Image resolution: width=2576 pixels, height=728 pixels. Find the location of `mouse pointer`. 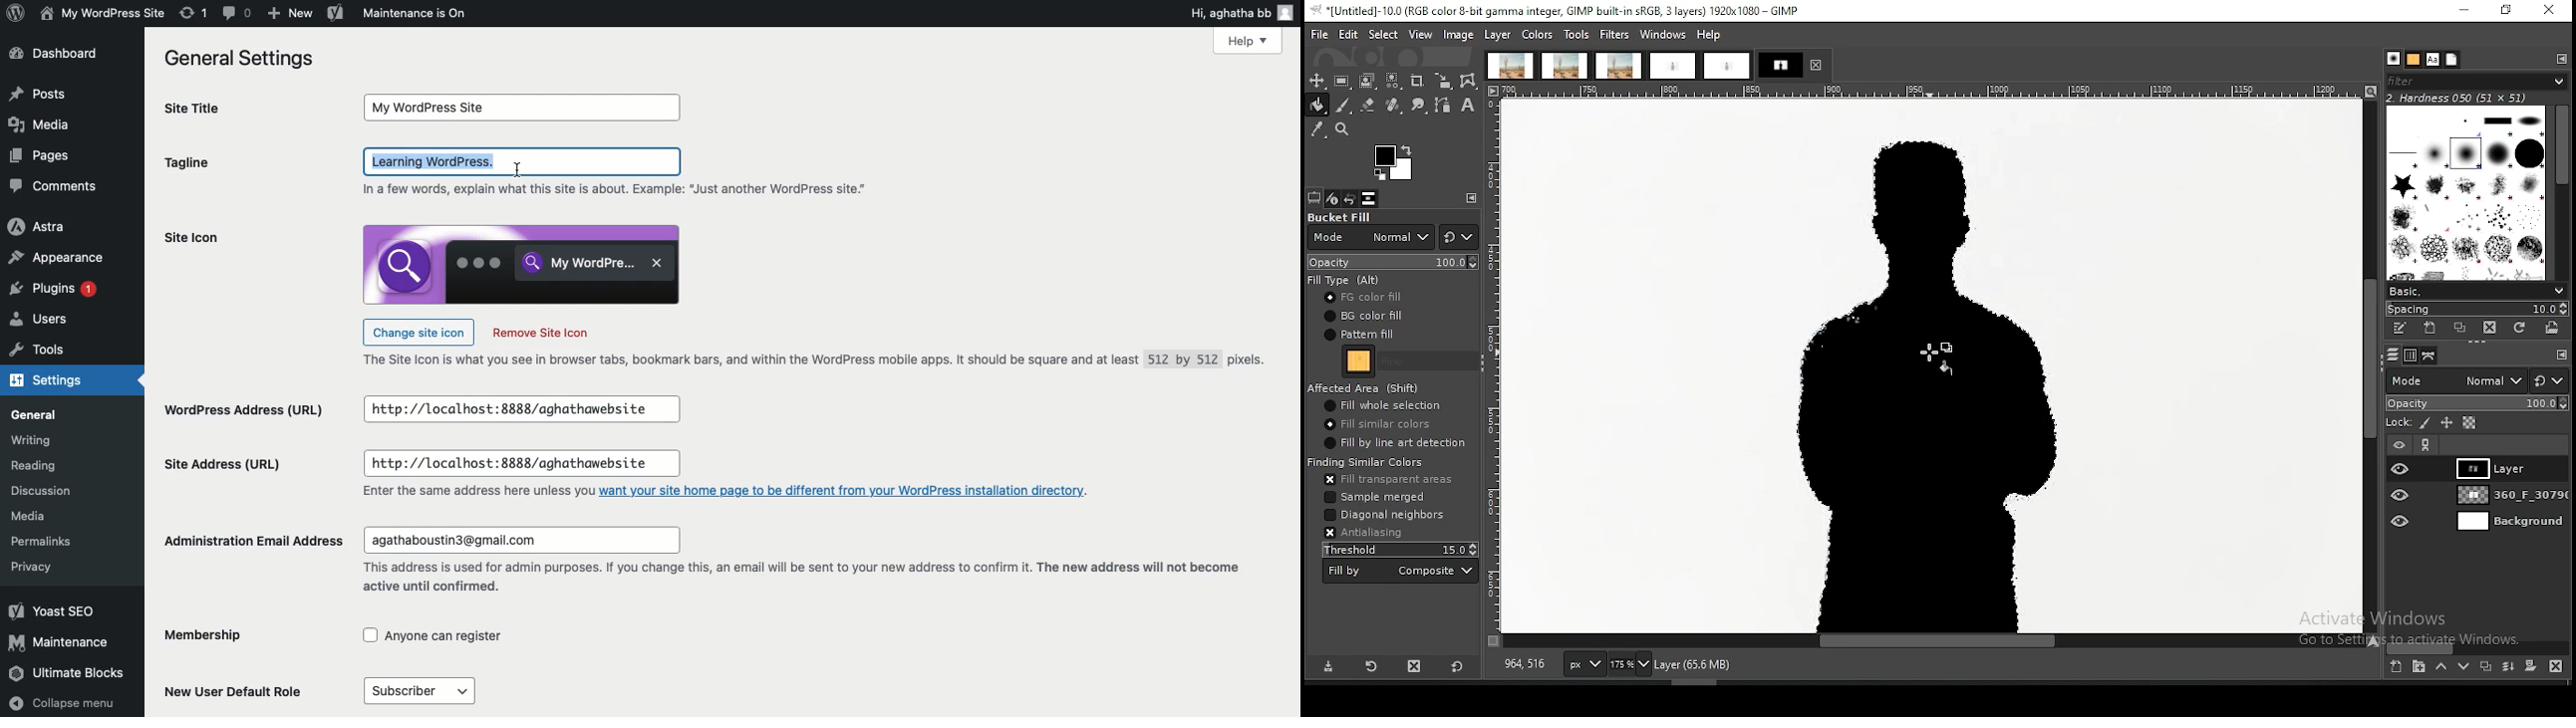

mouse pointer is located at coordinates (1938, 359).